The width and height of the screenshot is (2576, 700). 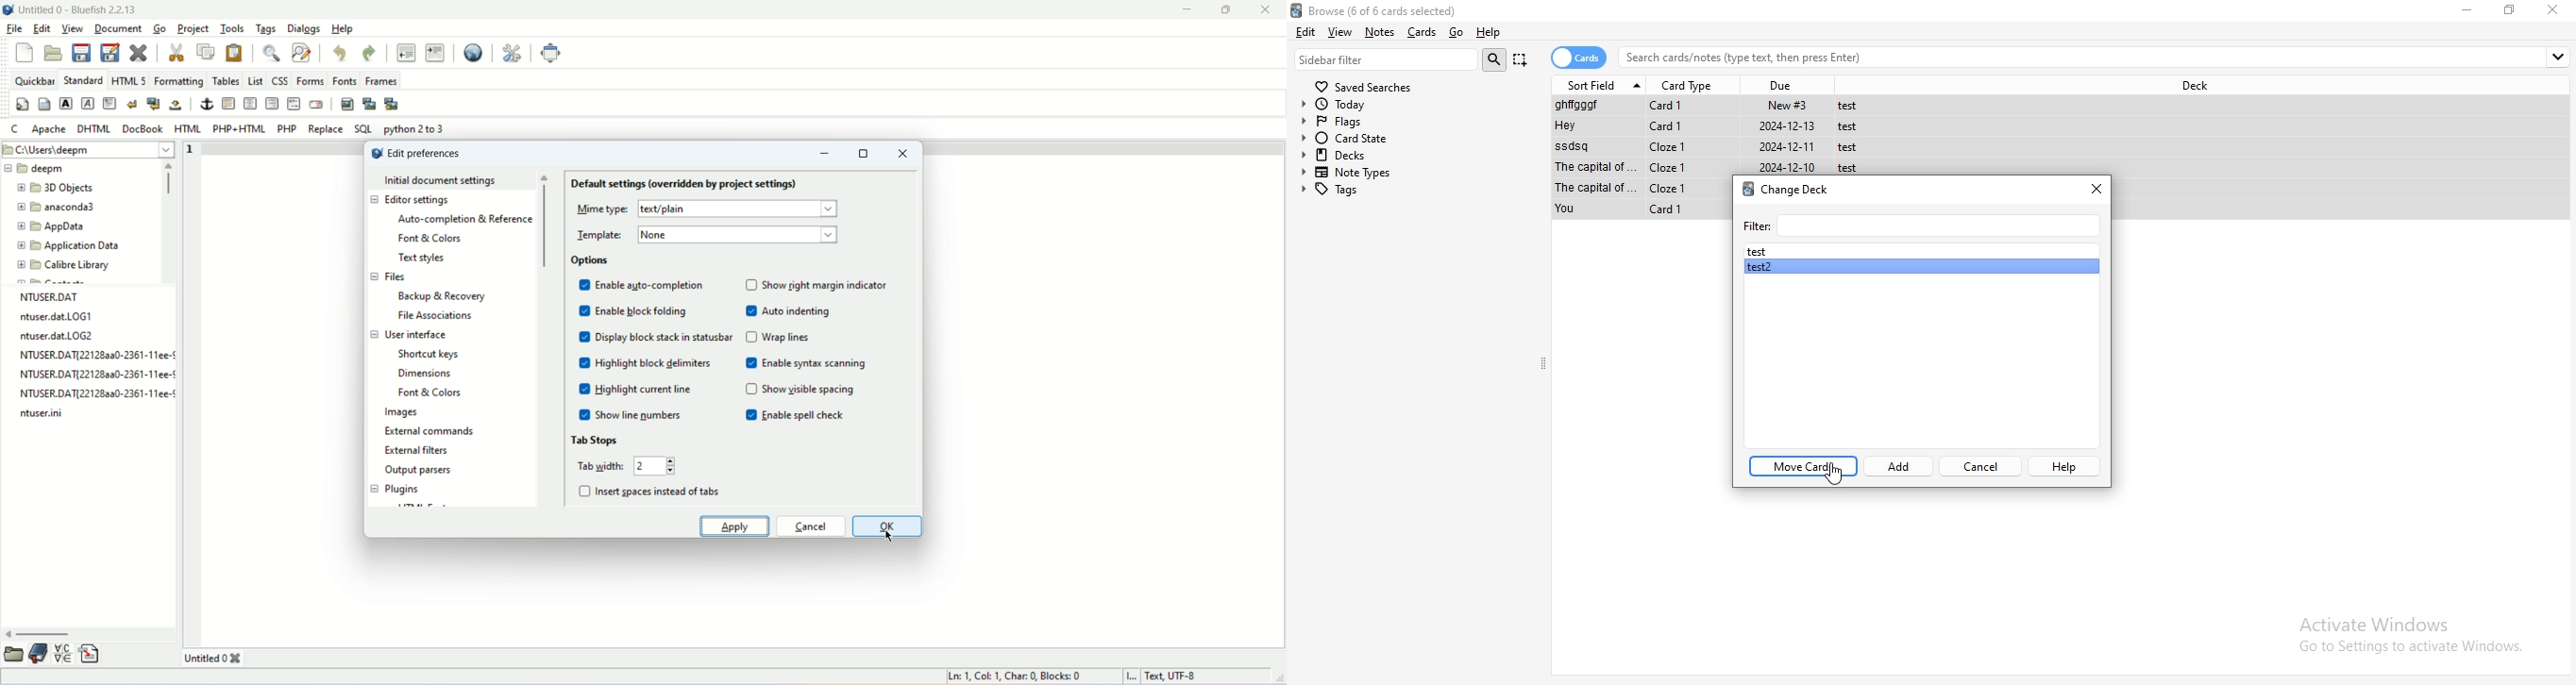 What do you see at coordinates (65, 103) in the screenshot?
I see `strong` at bounding box center [65, 103].